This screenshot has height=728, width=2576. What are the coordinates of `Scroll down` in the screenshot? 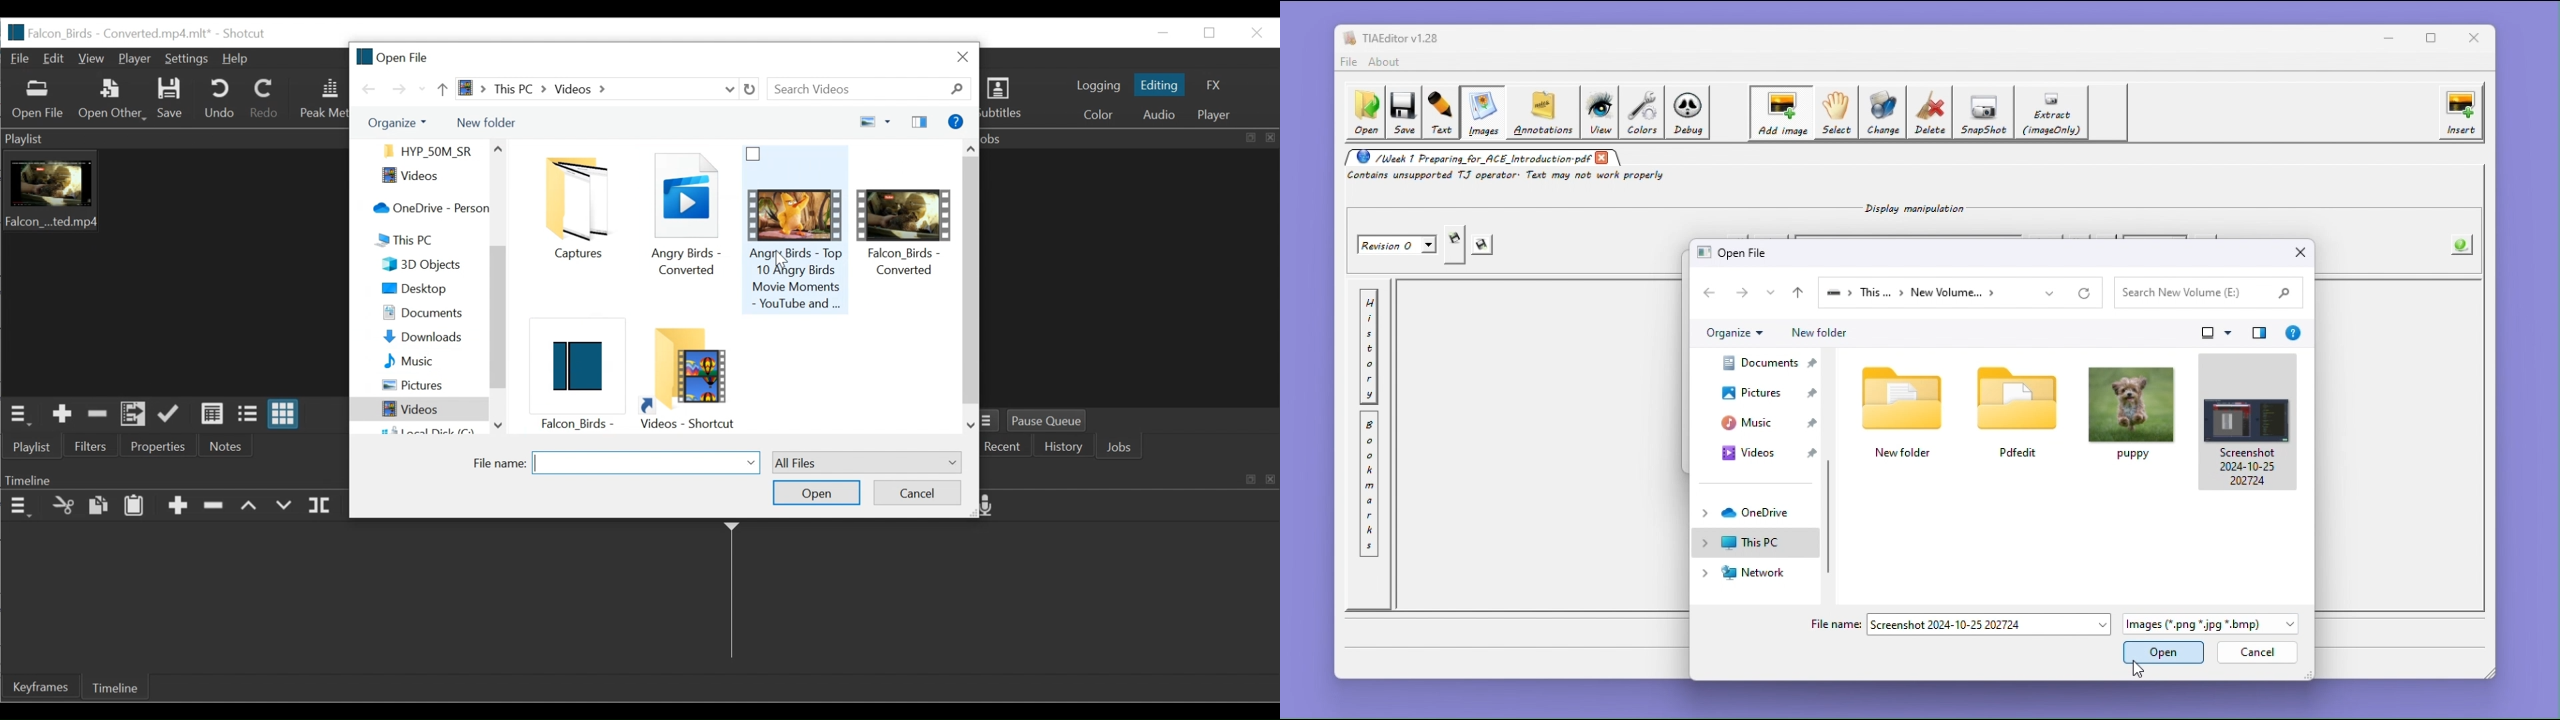 It's located at (971, 426).